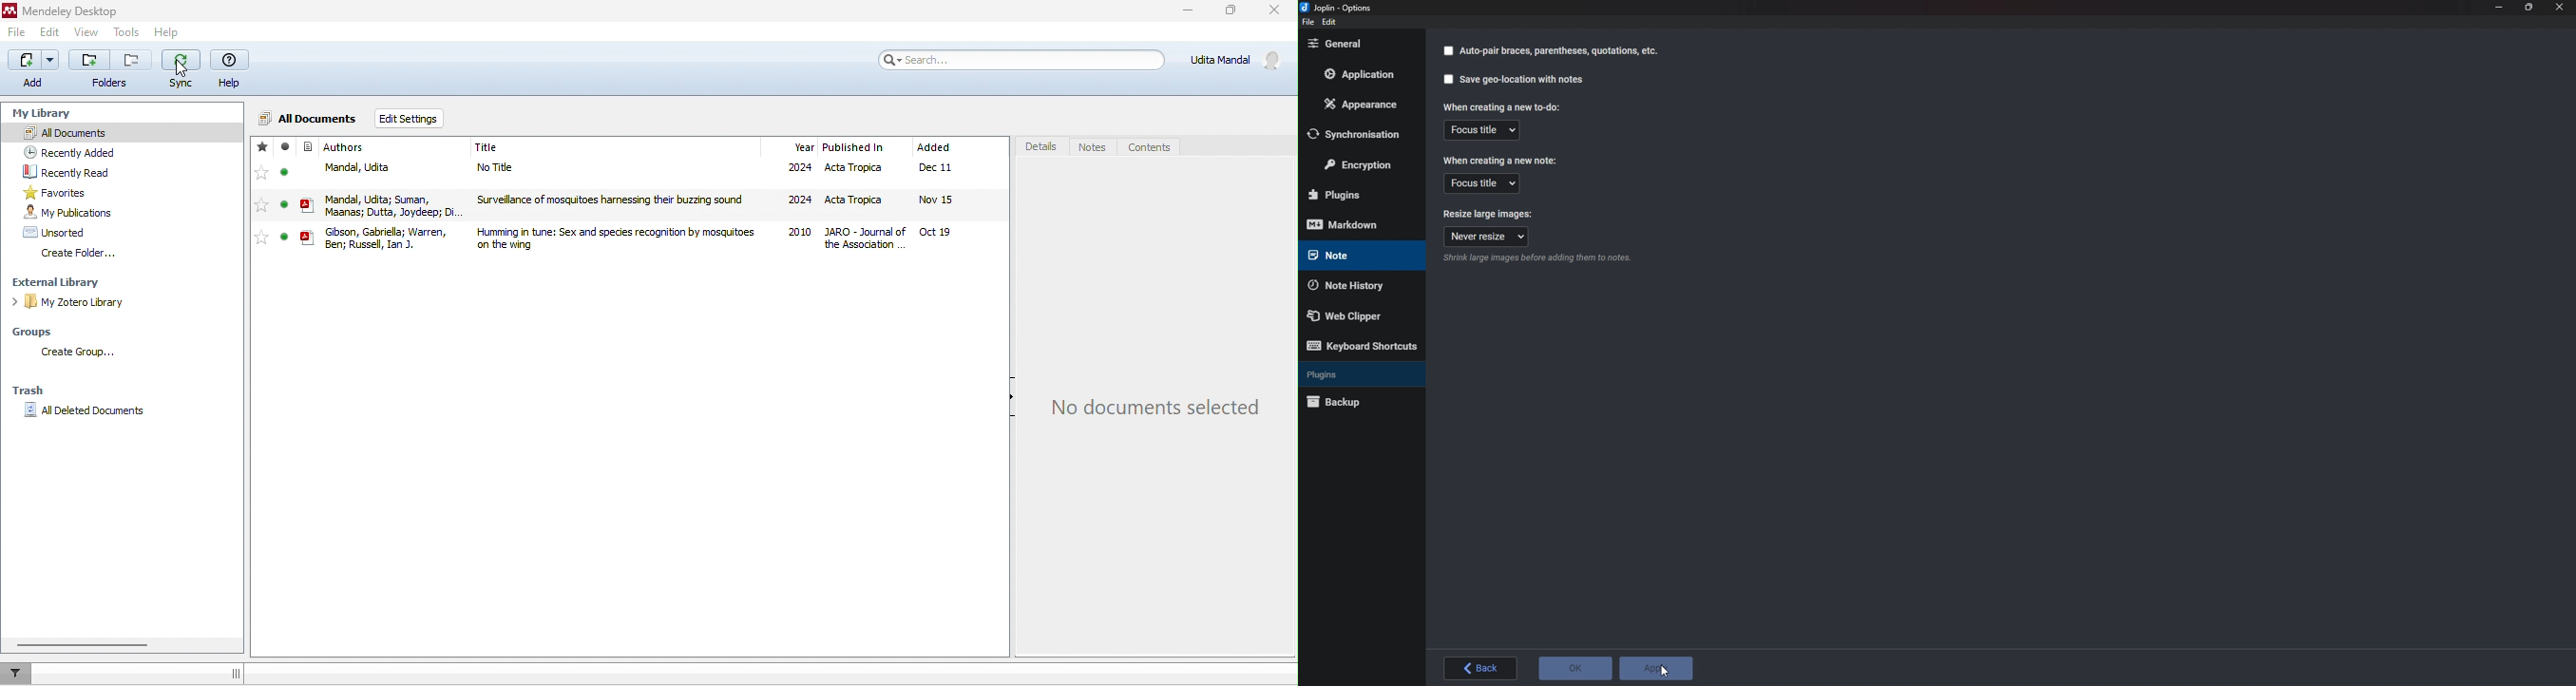 Image resolution: width=2576 pixels, height=700 pixels. I want to click on mendeley desktop, so click(69, 10).